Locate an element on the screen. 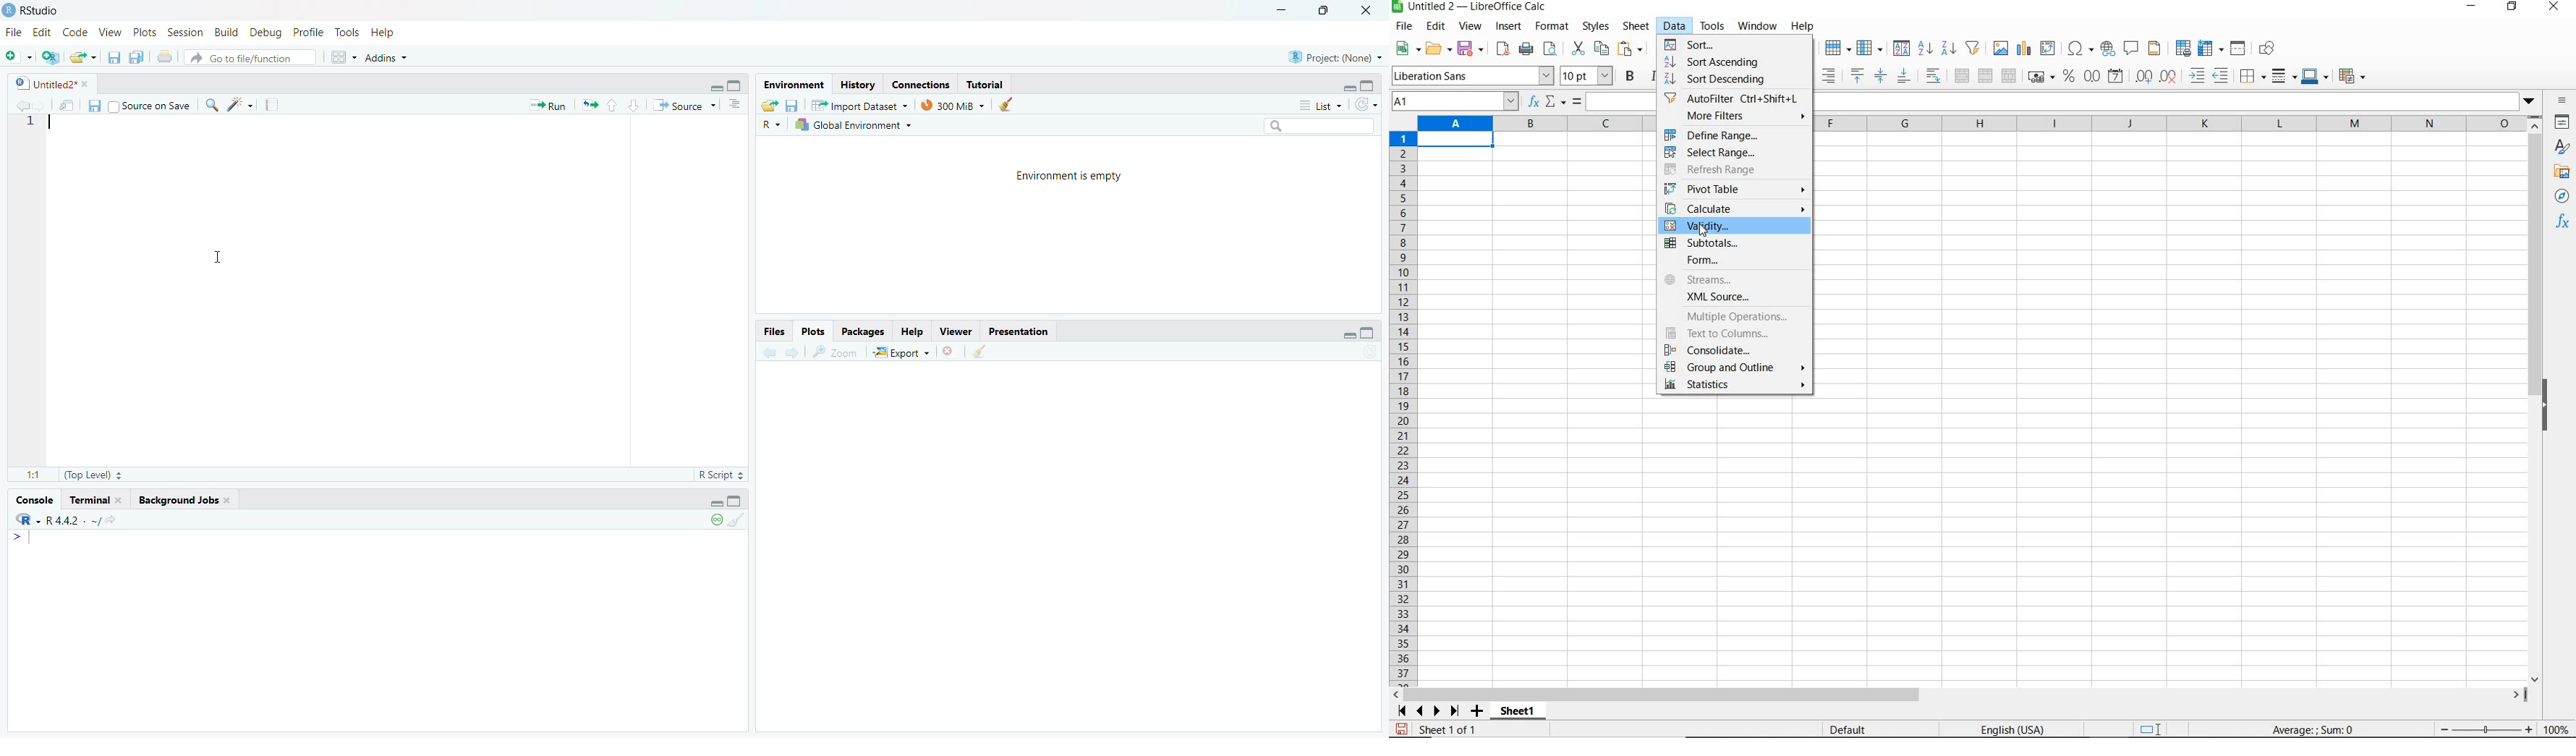 The height and width of the screenshot is (756, 2576). hide r script is located at coordinates (1345, 85).